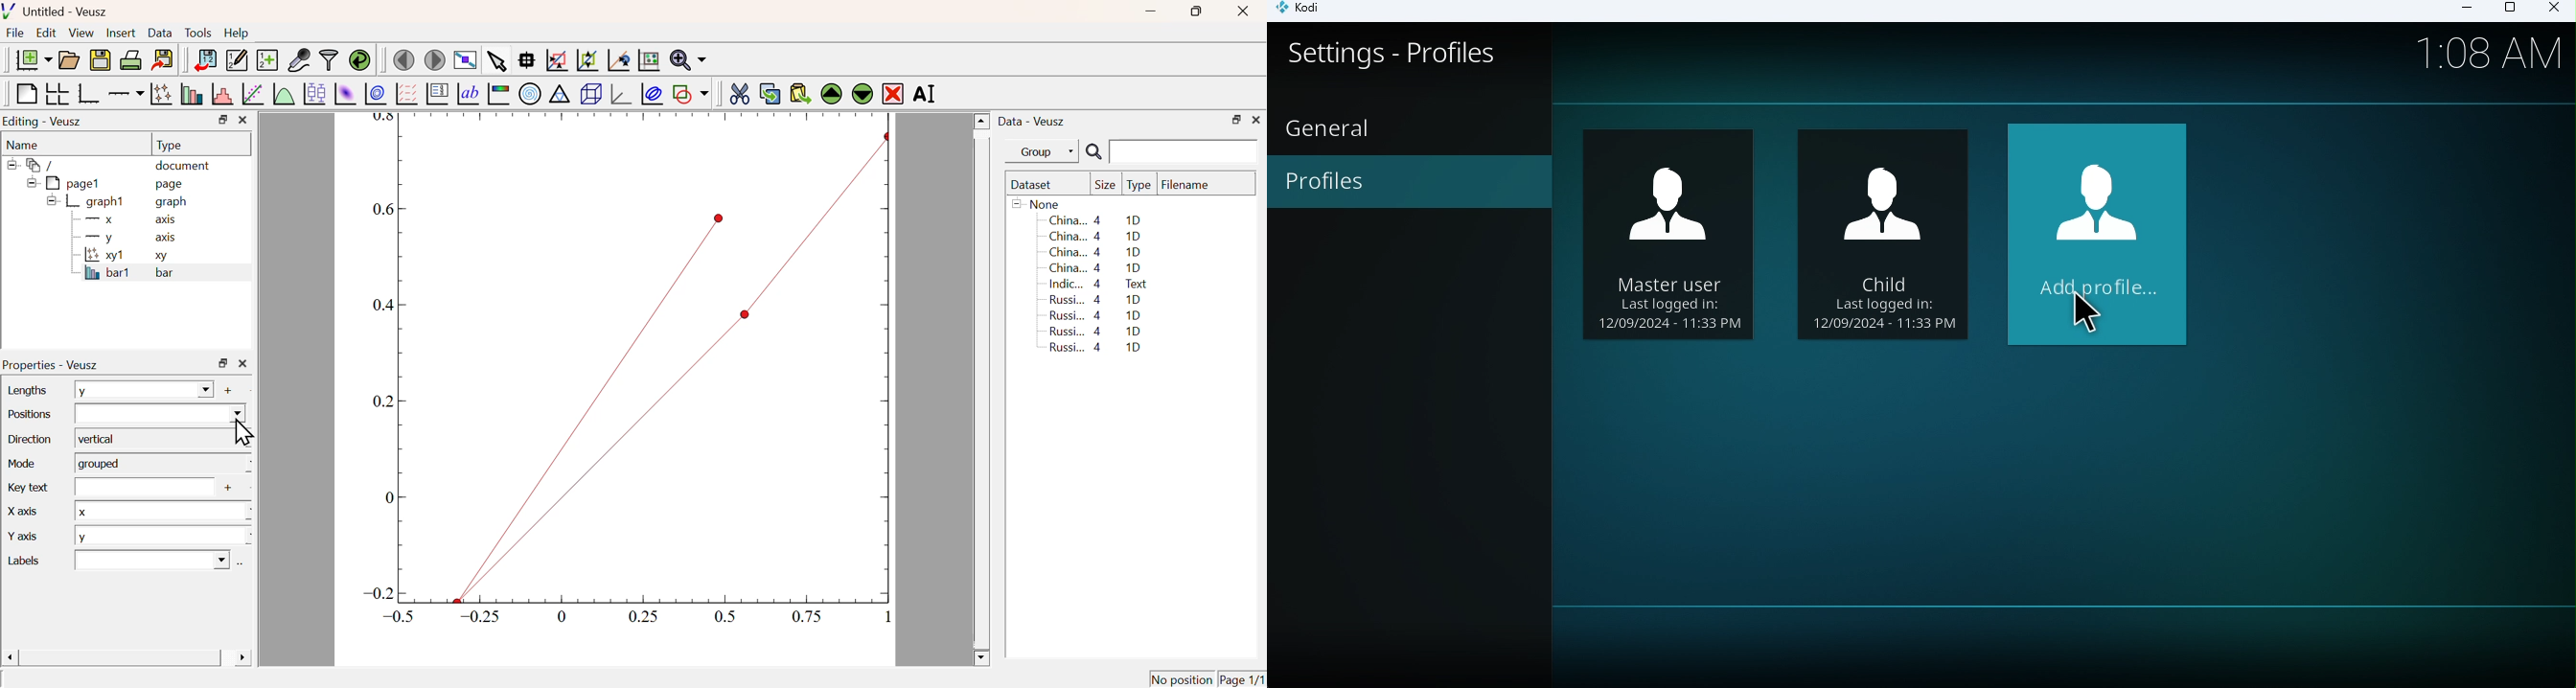 The image size is (2576, 700). Describe the element at coordinates (24, 145) in the screenshot. I see `Name` at that location.